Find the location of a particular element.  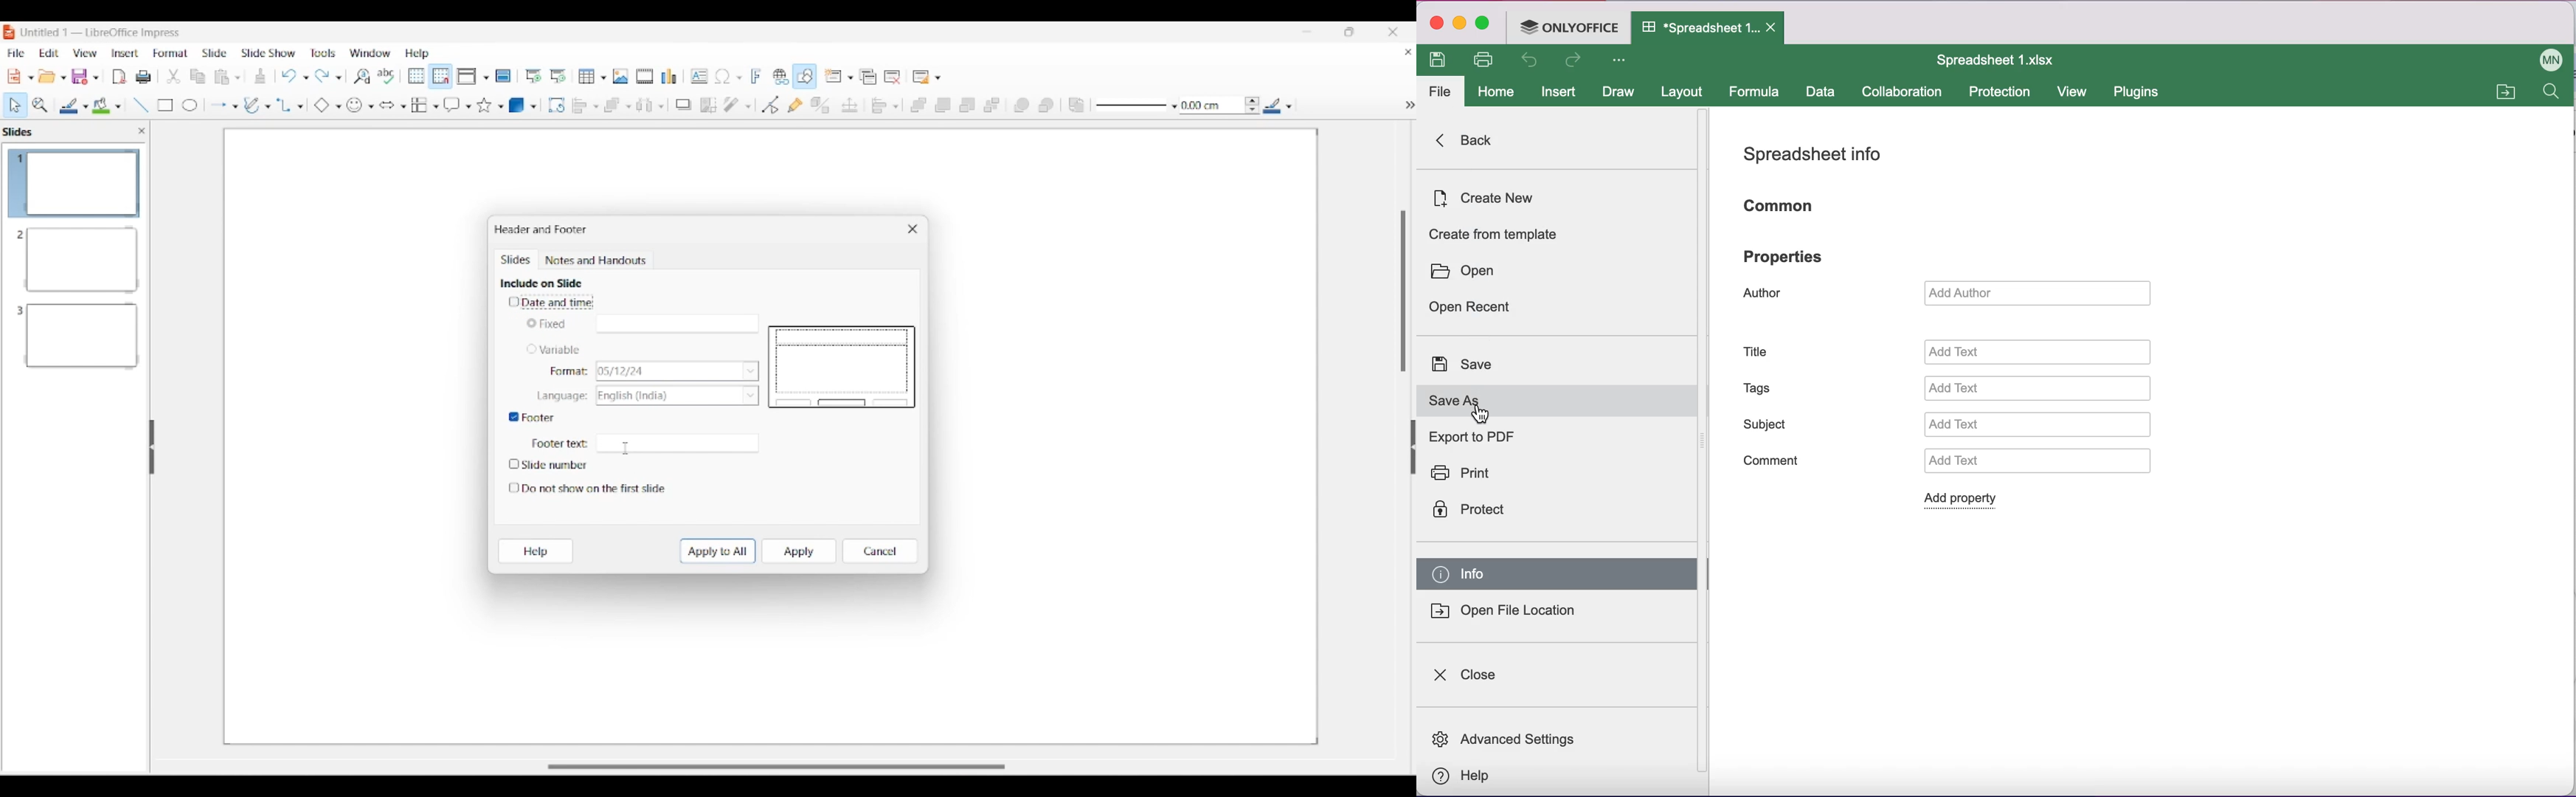

Basic shape options is located at coordinates (328, 106).